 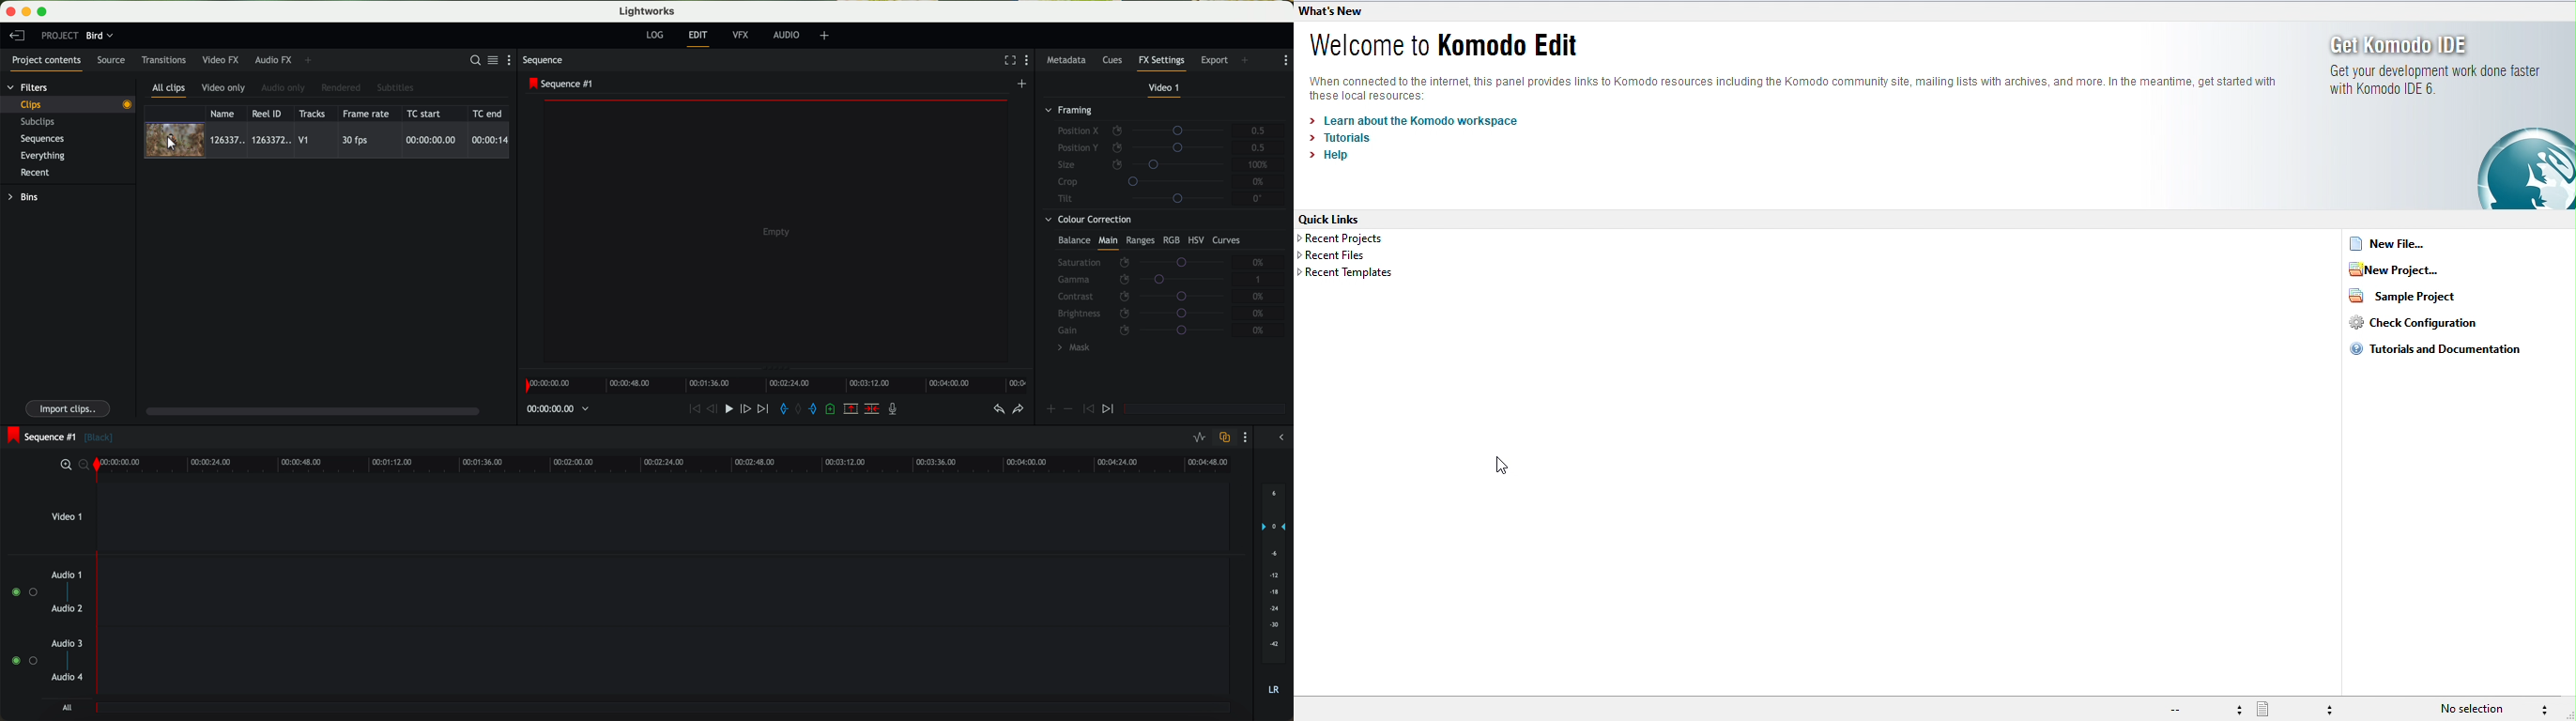 I want to click on 1, so click(x=1259, y=280).